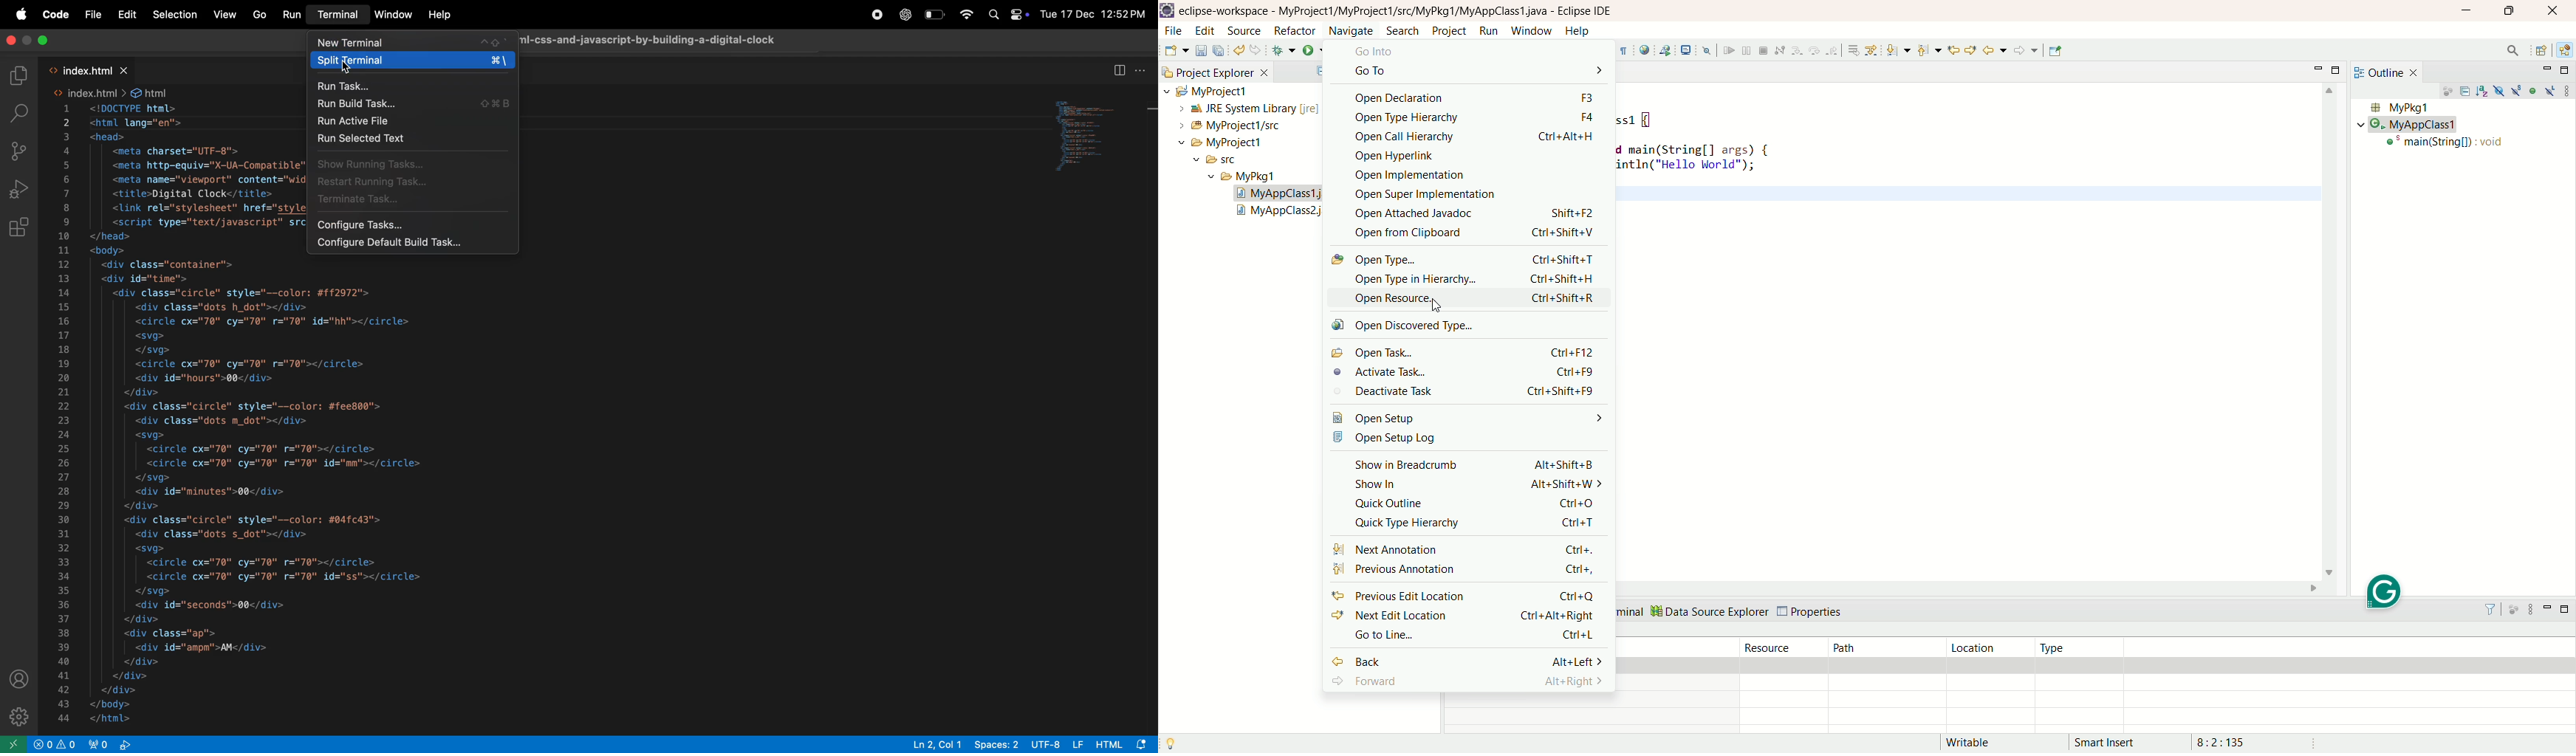 This screenshot has width=2576, height=756. I want to click on chatgpt, so click(901, 13).